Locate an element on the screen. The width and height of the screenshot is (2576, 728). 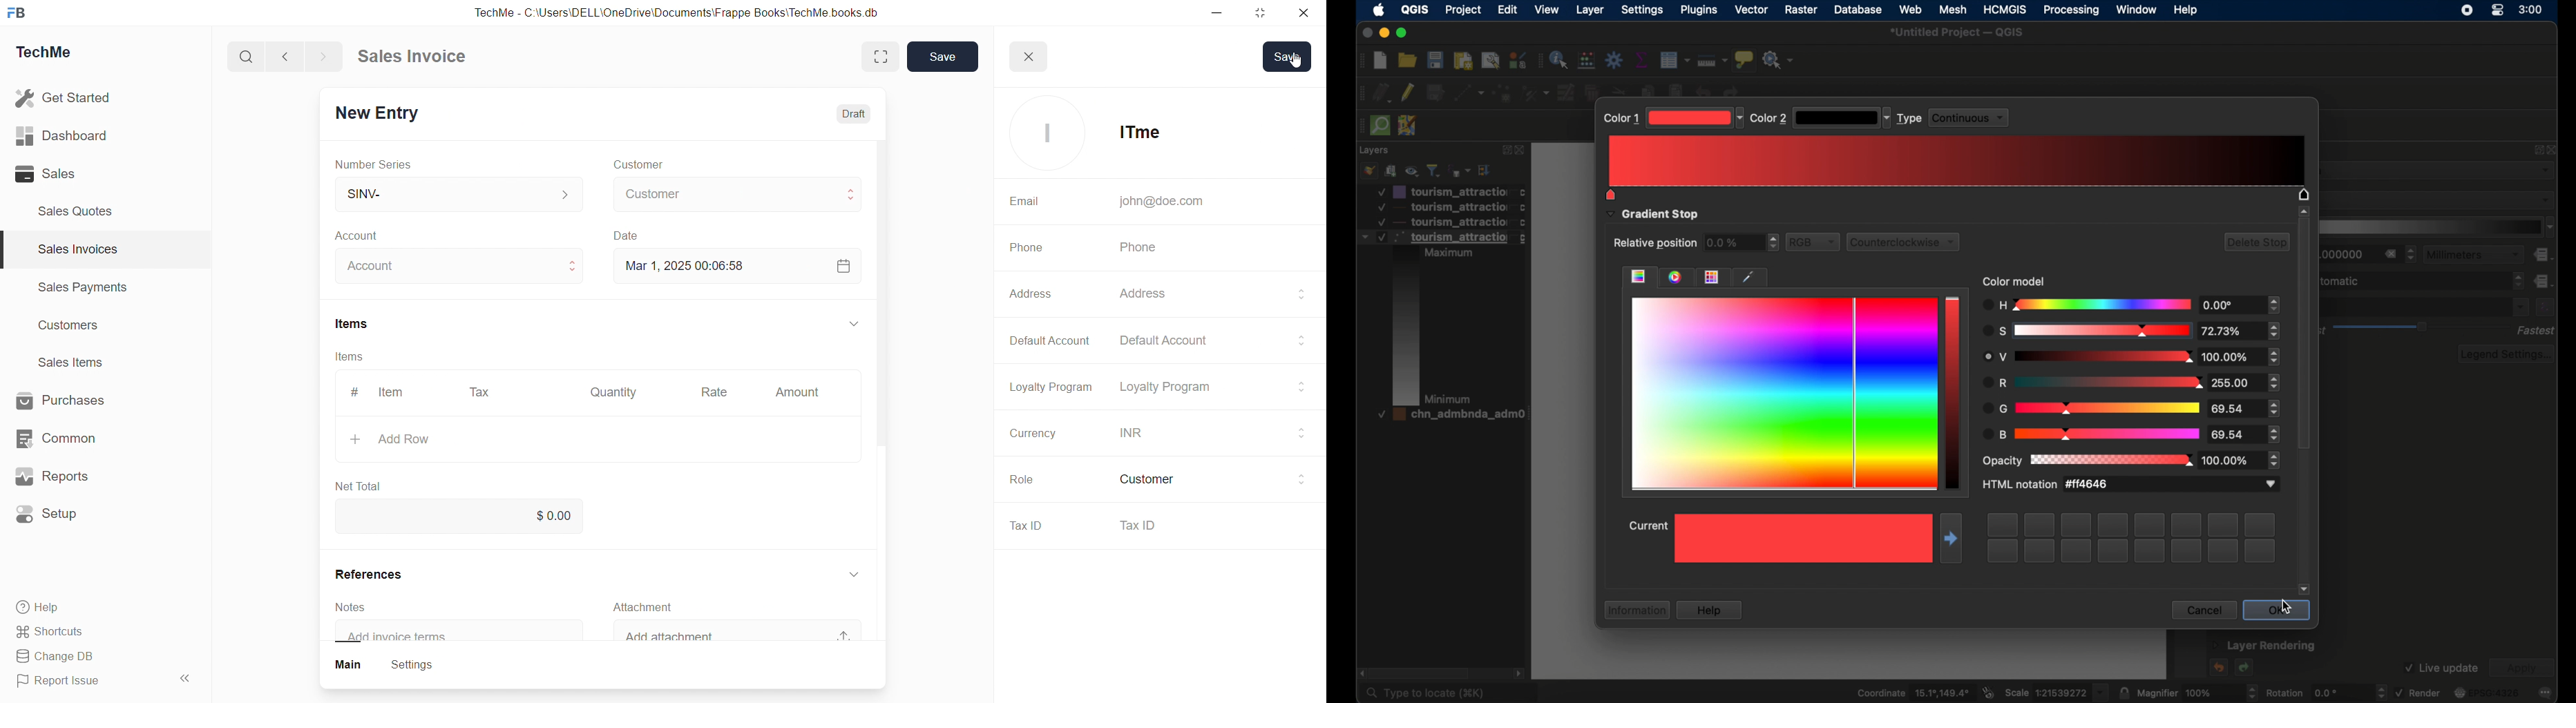
add group is located at coordinates (1391, 171).